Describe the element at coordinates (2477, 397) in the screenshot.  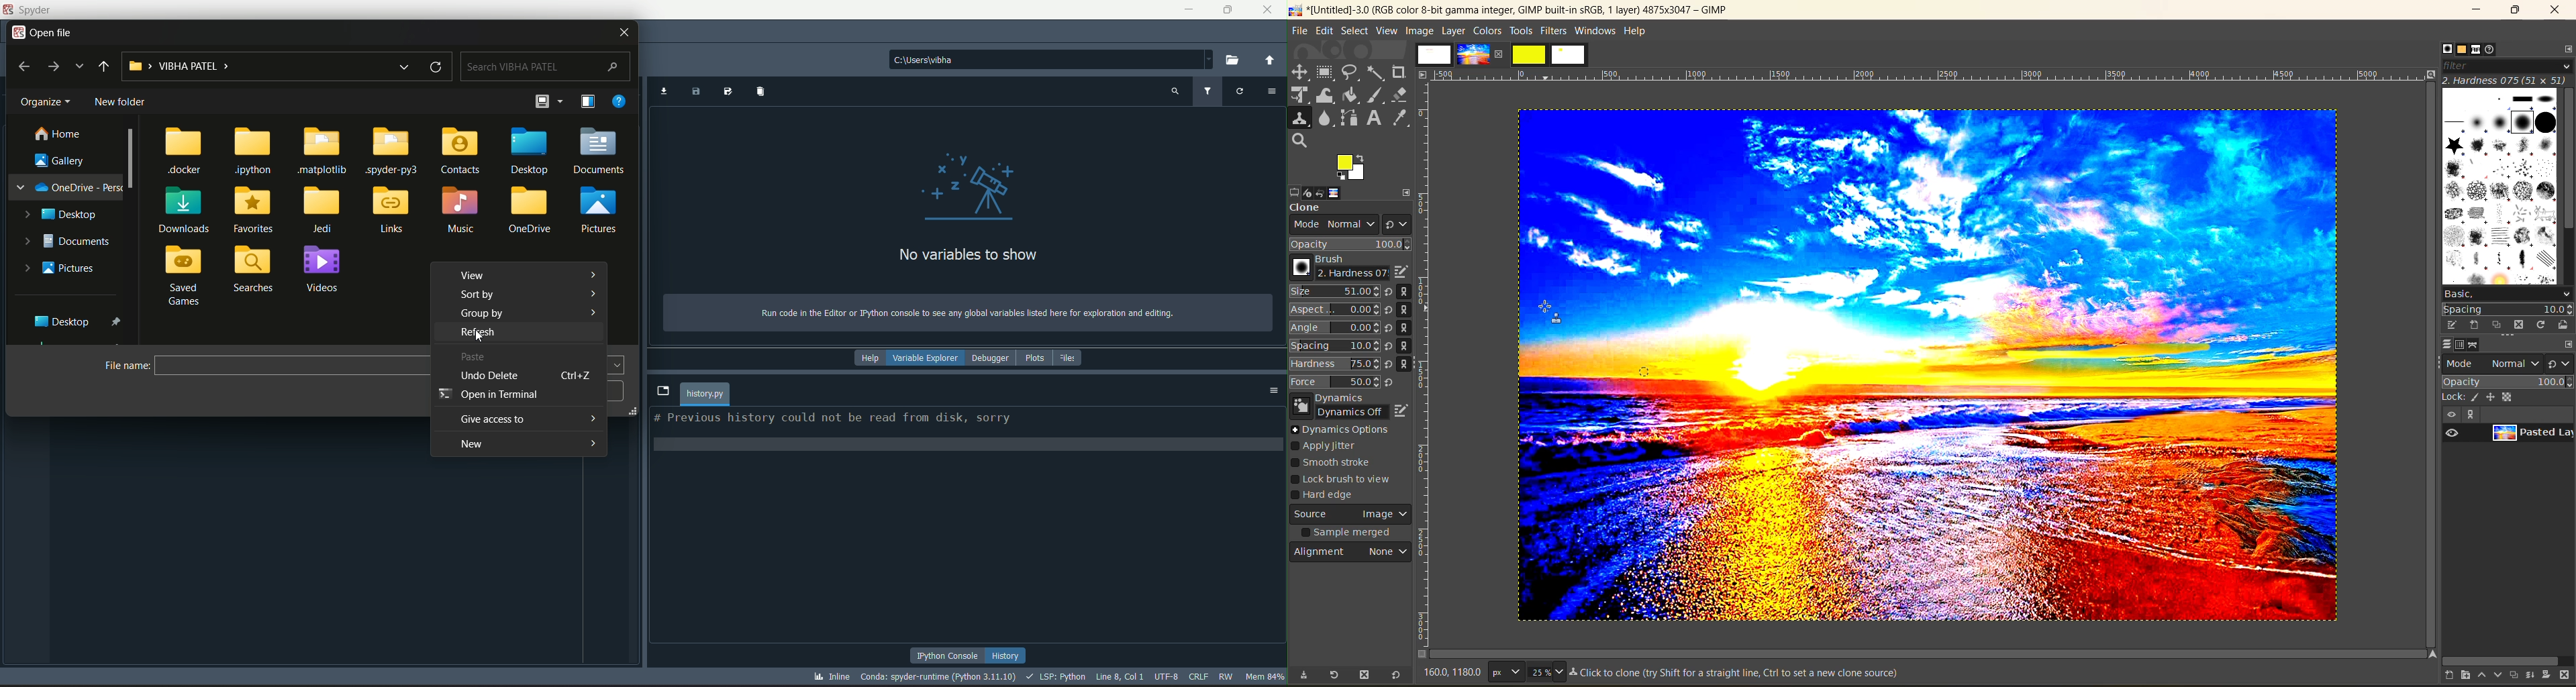
I see `painting tool` at that location.